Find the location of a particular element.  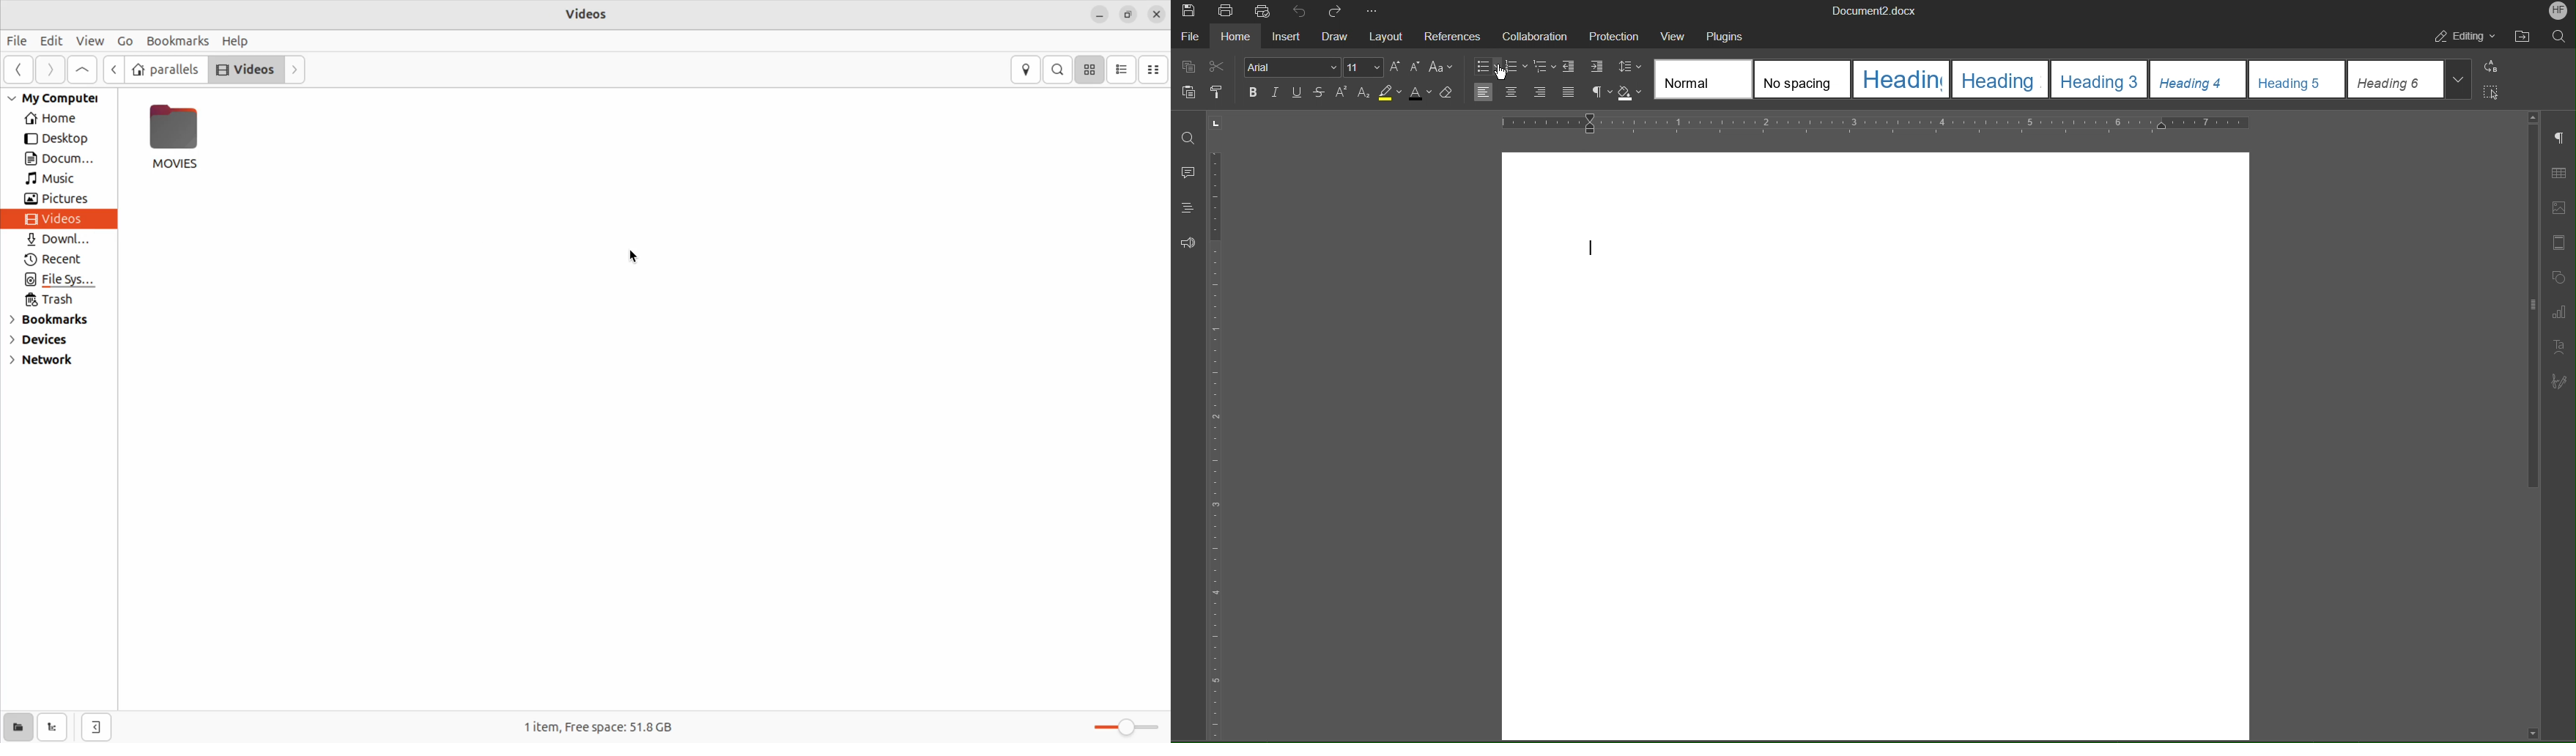

Decrease Indent is located at coordinates (1571, 65).